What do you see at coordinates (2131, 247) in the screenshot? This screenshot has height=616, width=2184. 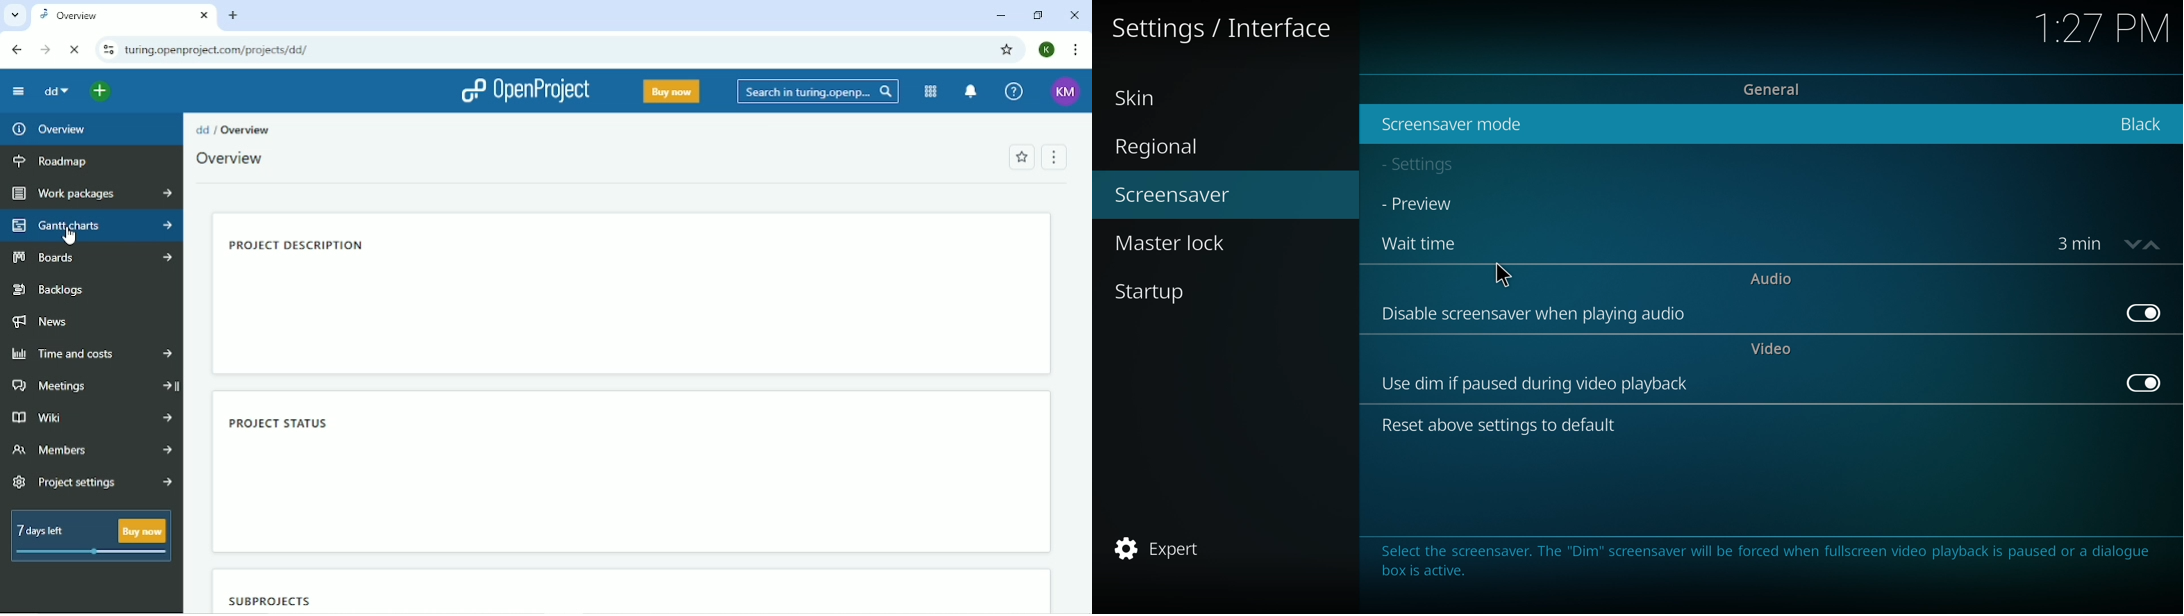 I see `decrease time` at bounding box center [2131, 247].